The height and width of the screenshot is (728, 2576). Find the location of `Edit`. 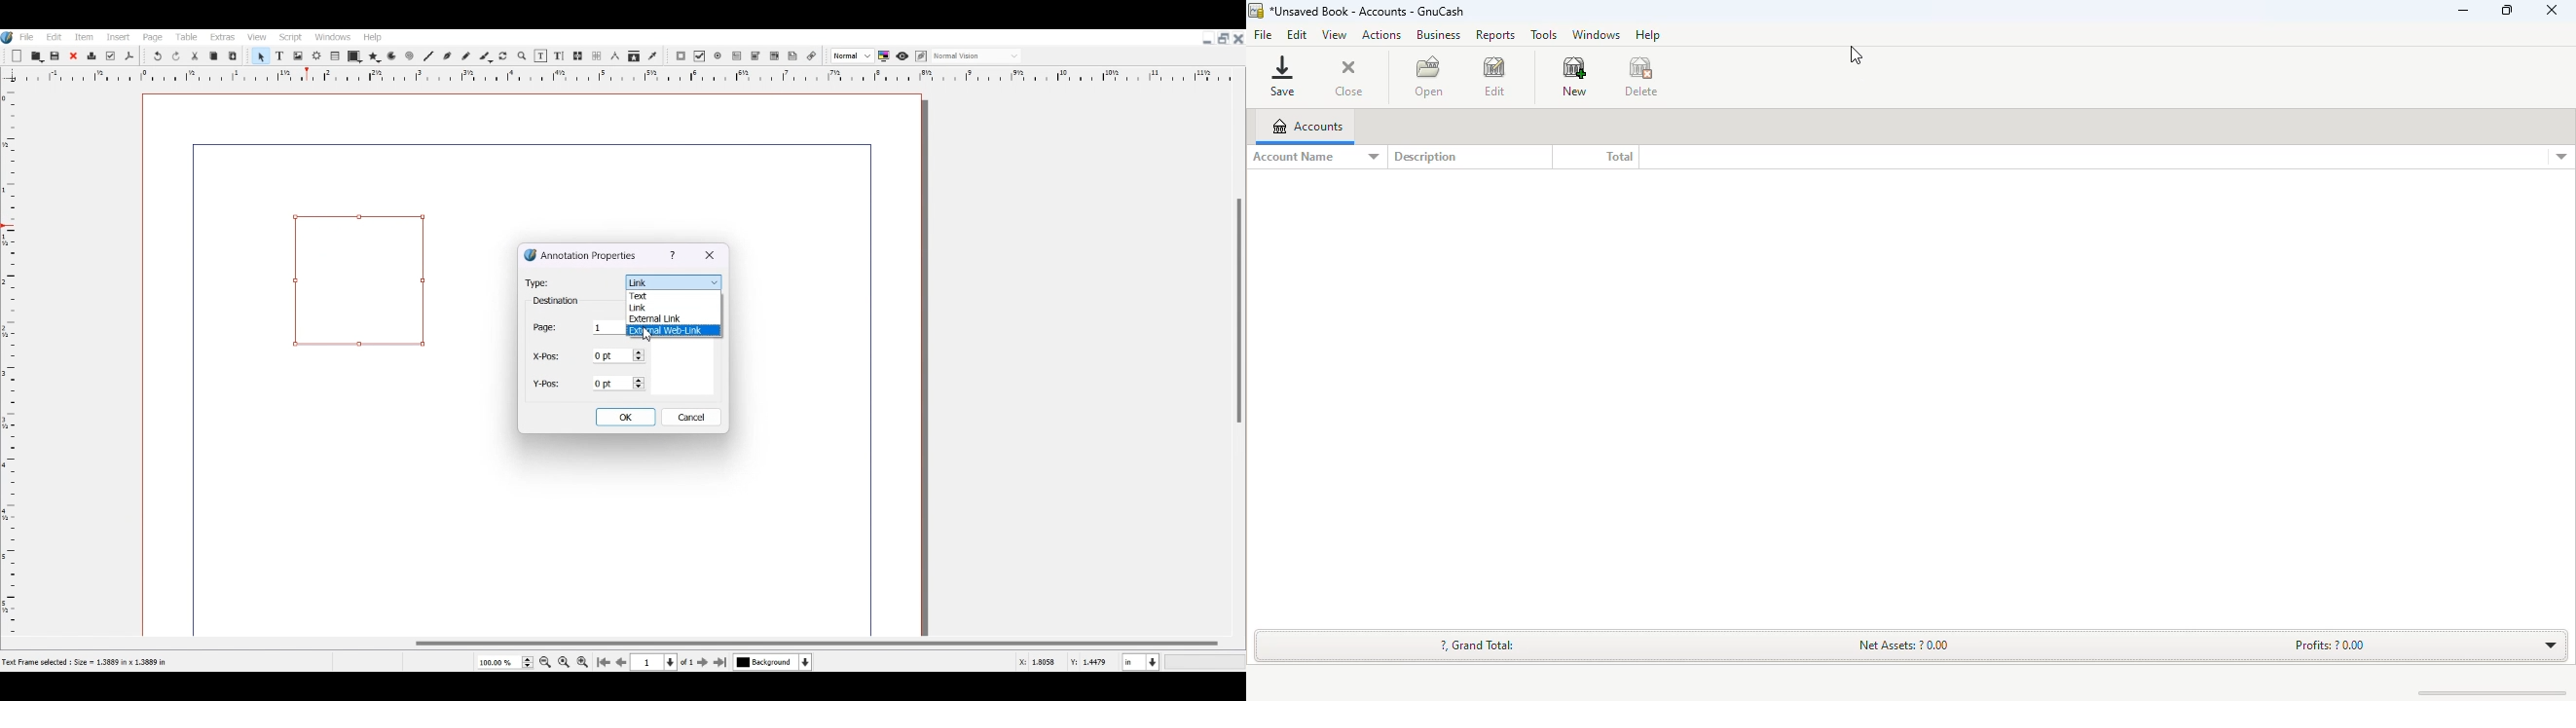

Edit is located at coordinates (53, 36).